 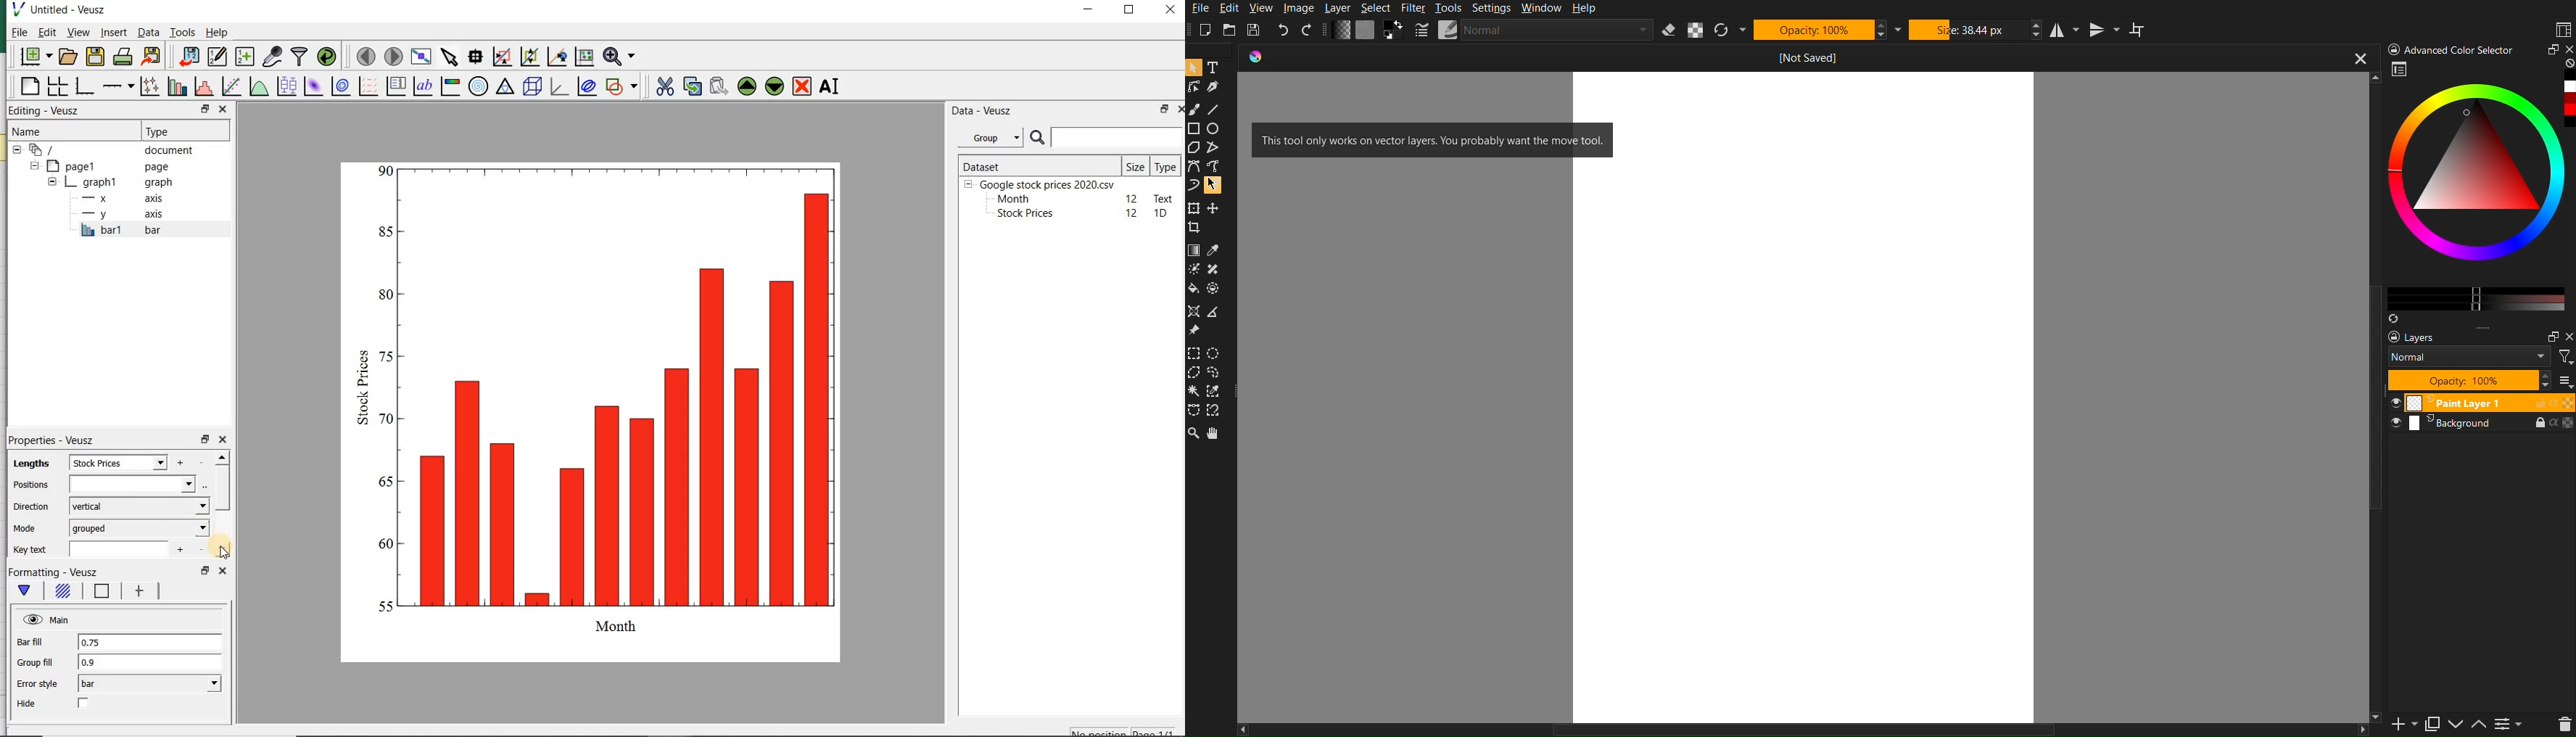 What do you see at coordinates (1162, 198) in the screenshot?
I see `text` at bounding box center [1162, 198].